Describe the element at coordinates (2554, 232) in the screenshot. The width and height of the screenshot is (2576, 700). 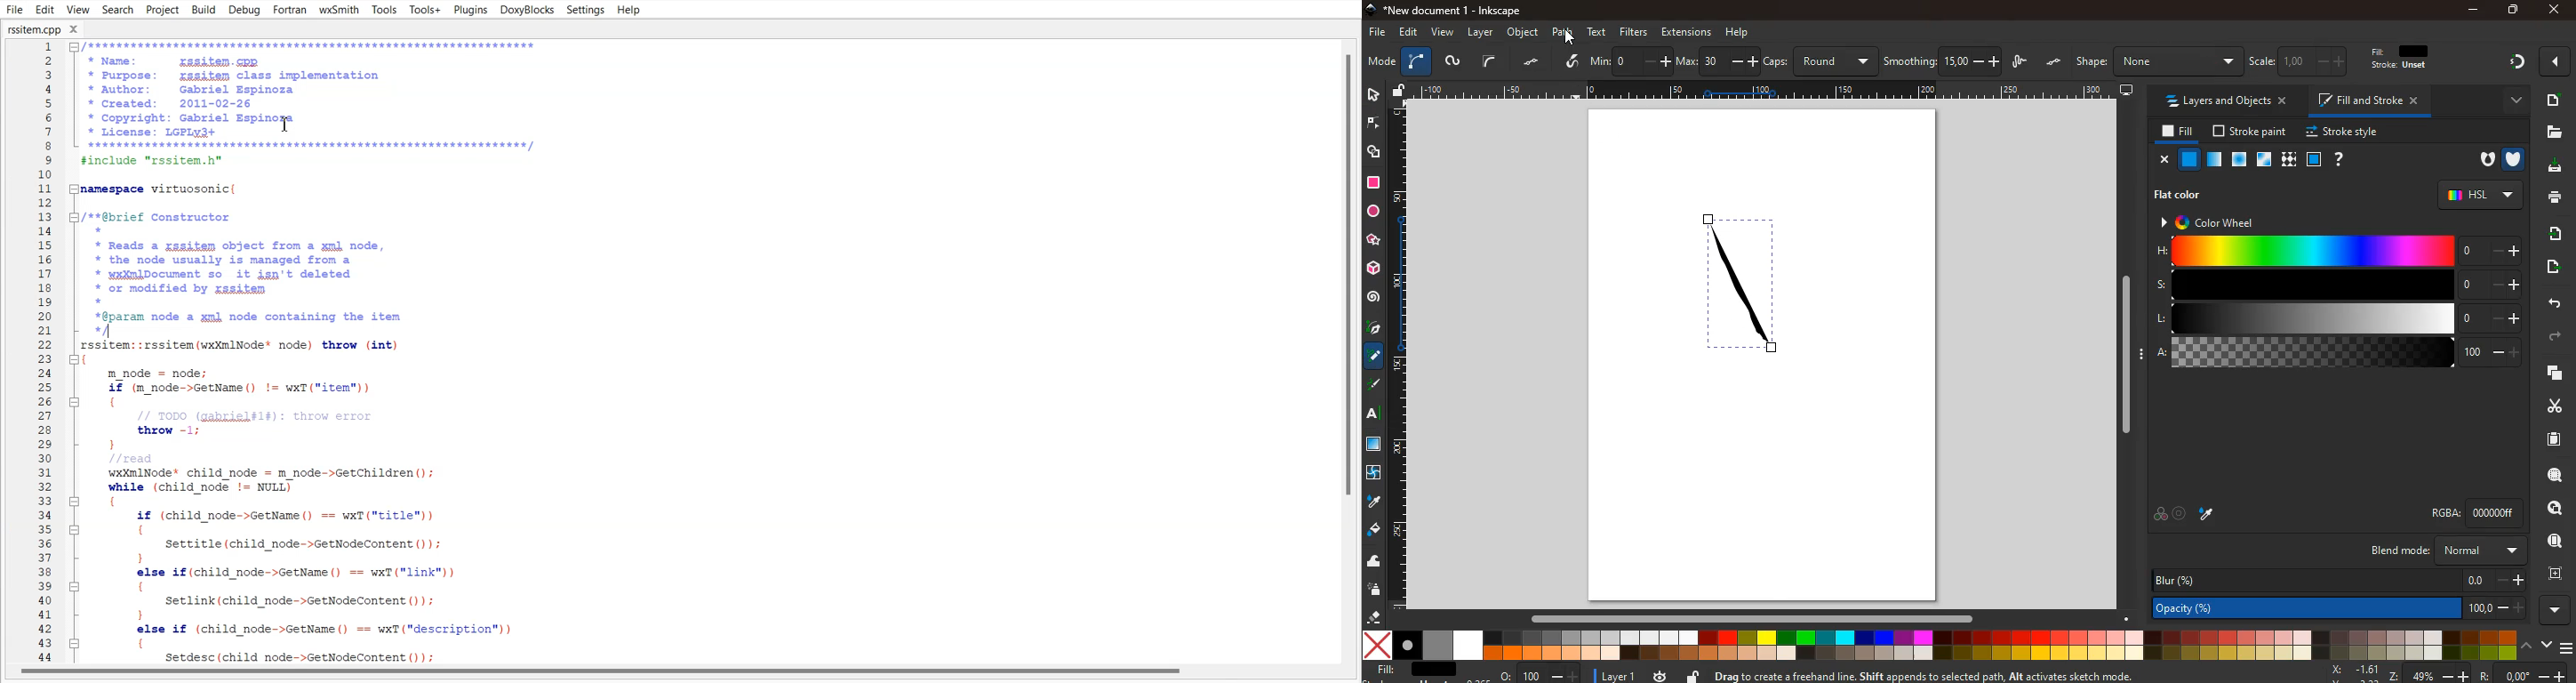
I see `receive` at that location.